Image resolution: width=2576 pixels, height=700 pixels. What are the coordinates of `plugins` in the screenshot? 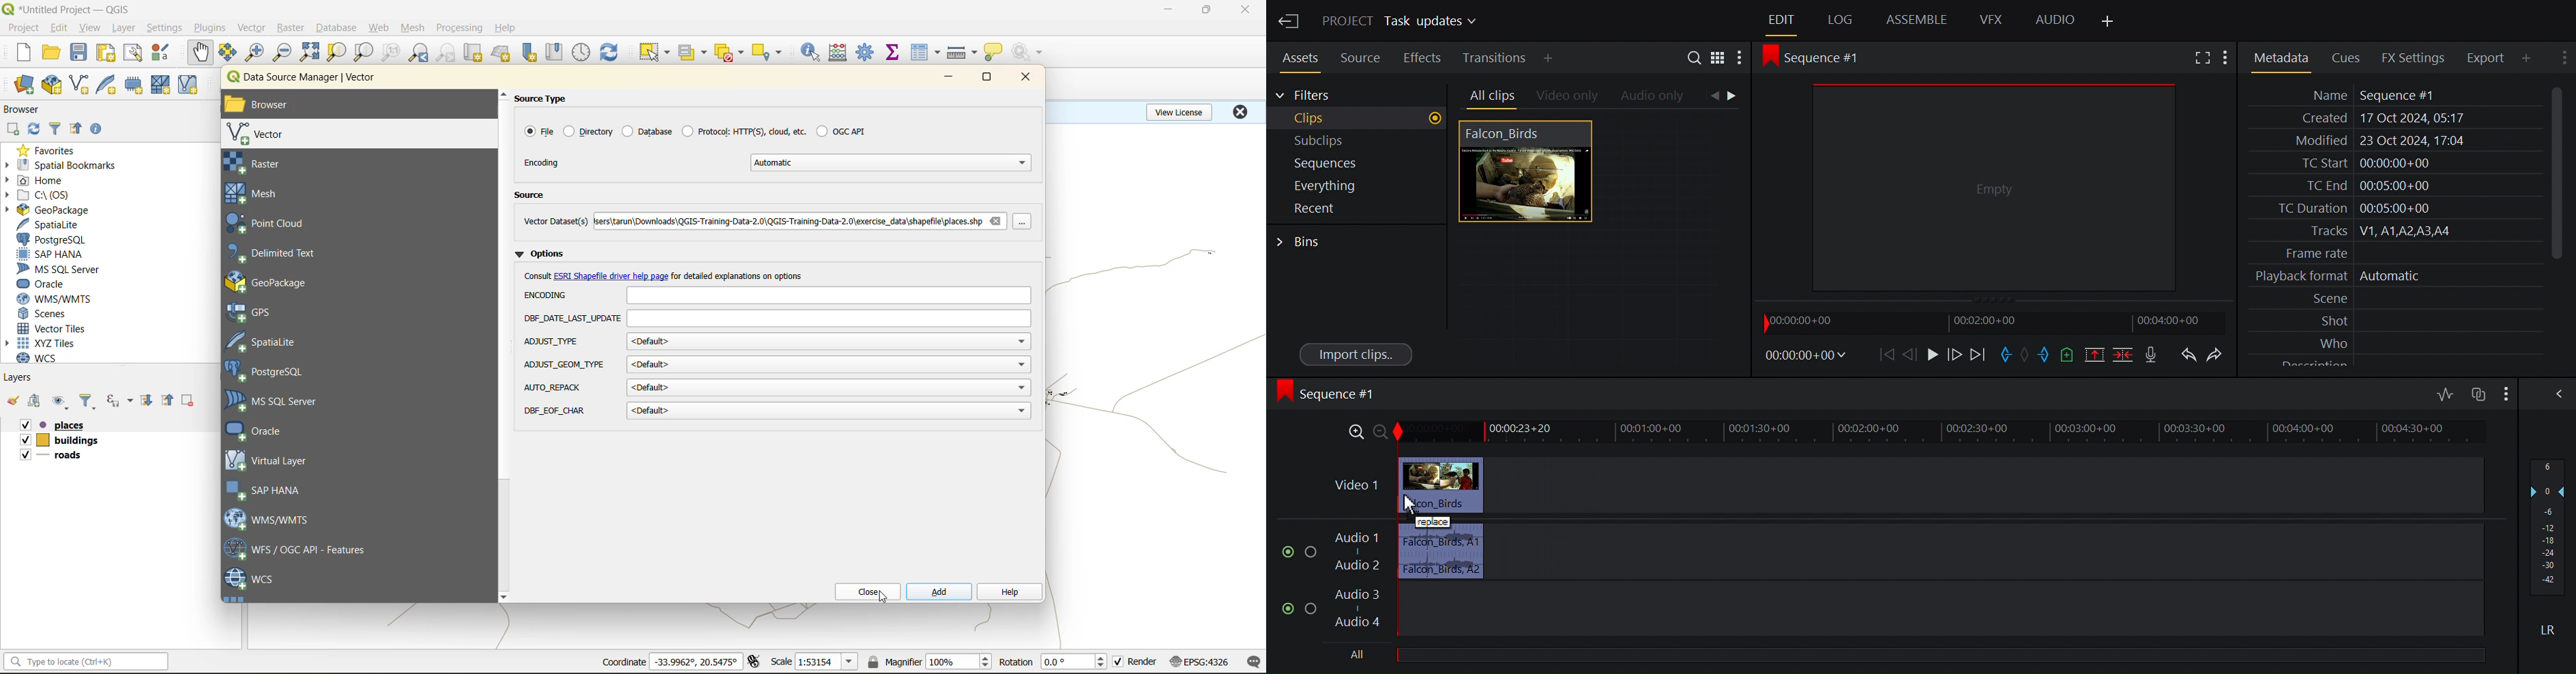 It's located at (213, 27).